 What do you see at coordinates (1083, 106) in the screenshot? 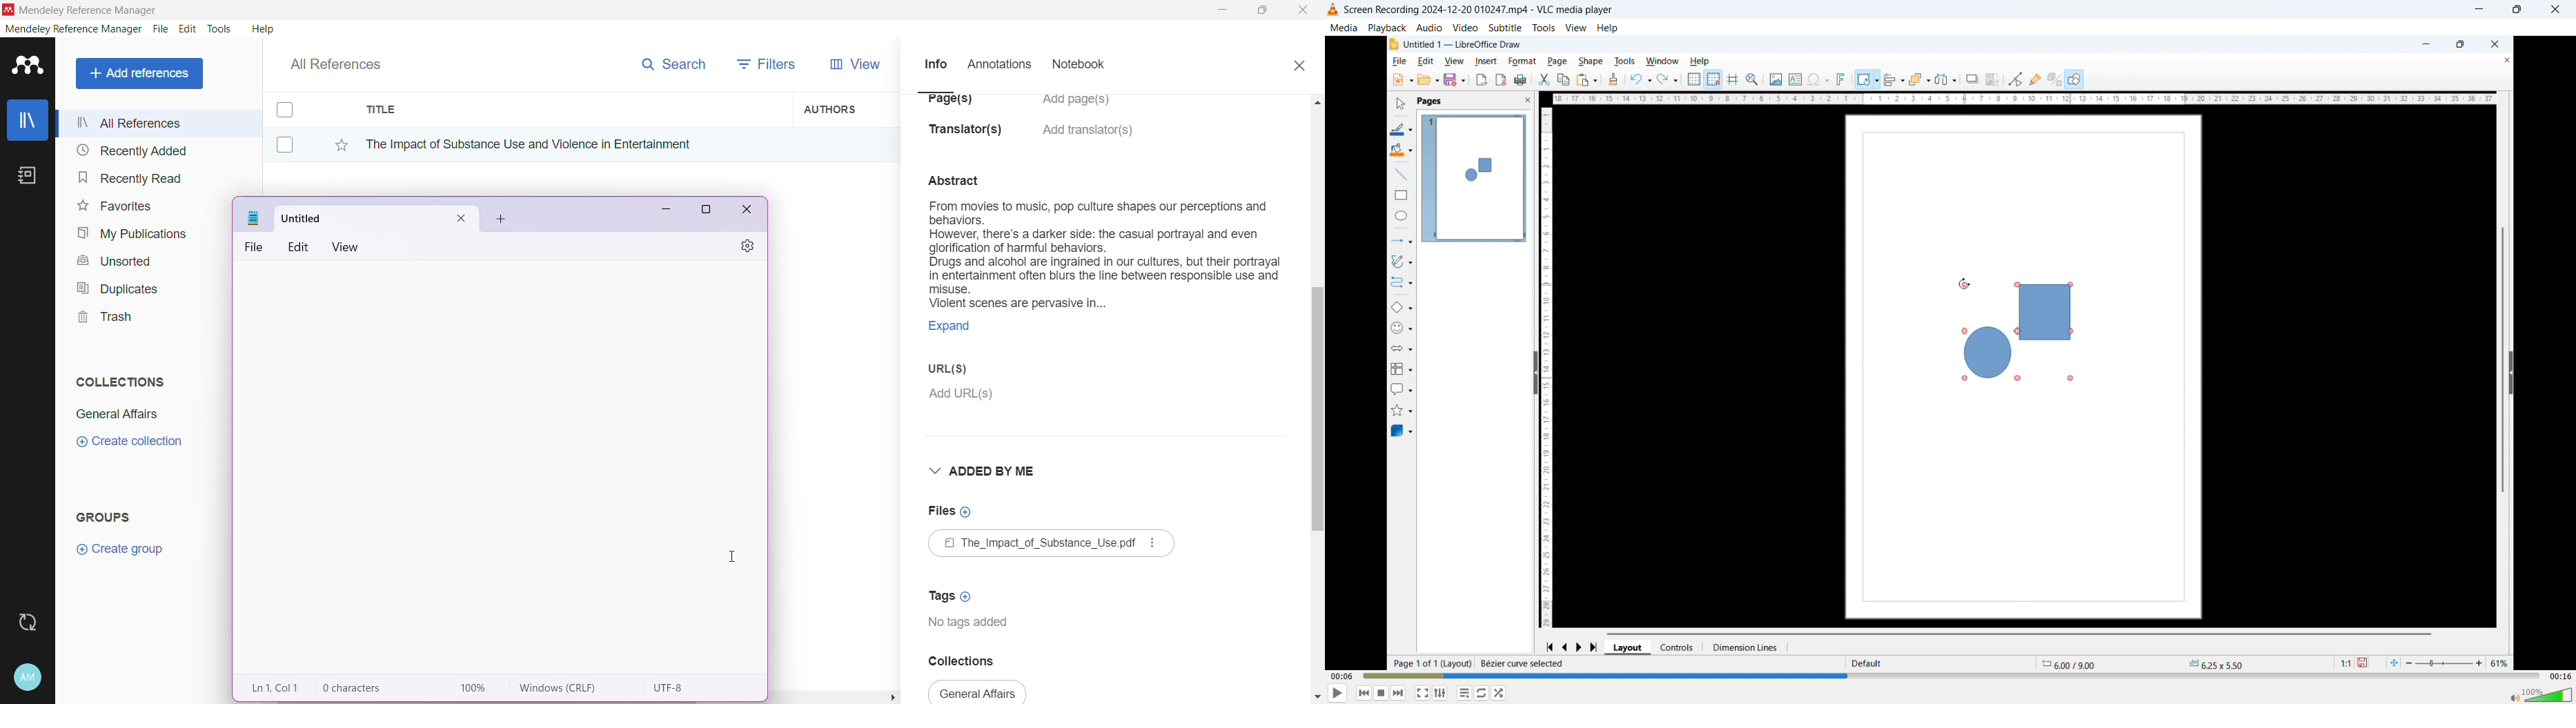
I see `Click to Add Pages` at bounding box center [1083, 106].